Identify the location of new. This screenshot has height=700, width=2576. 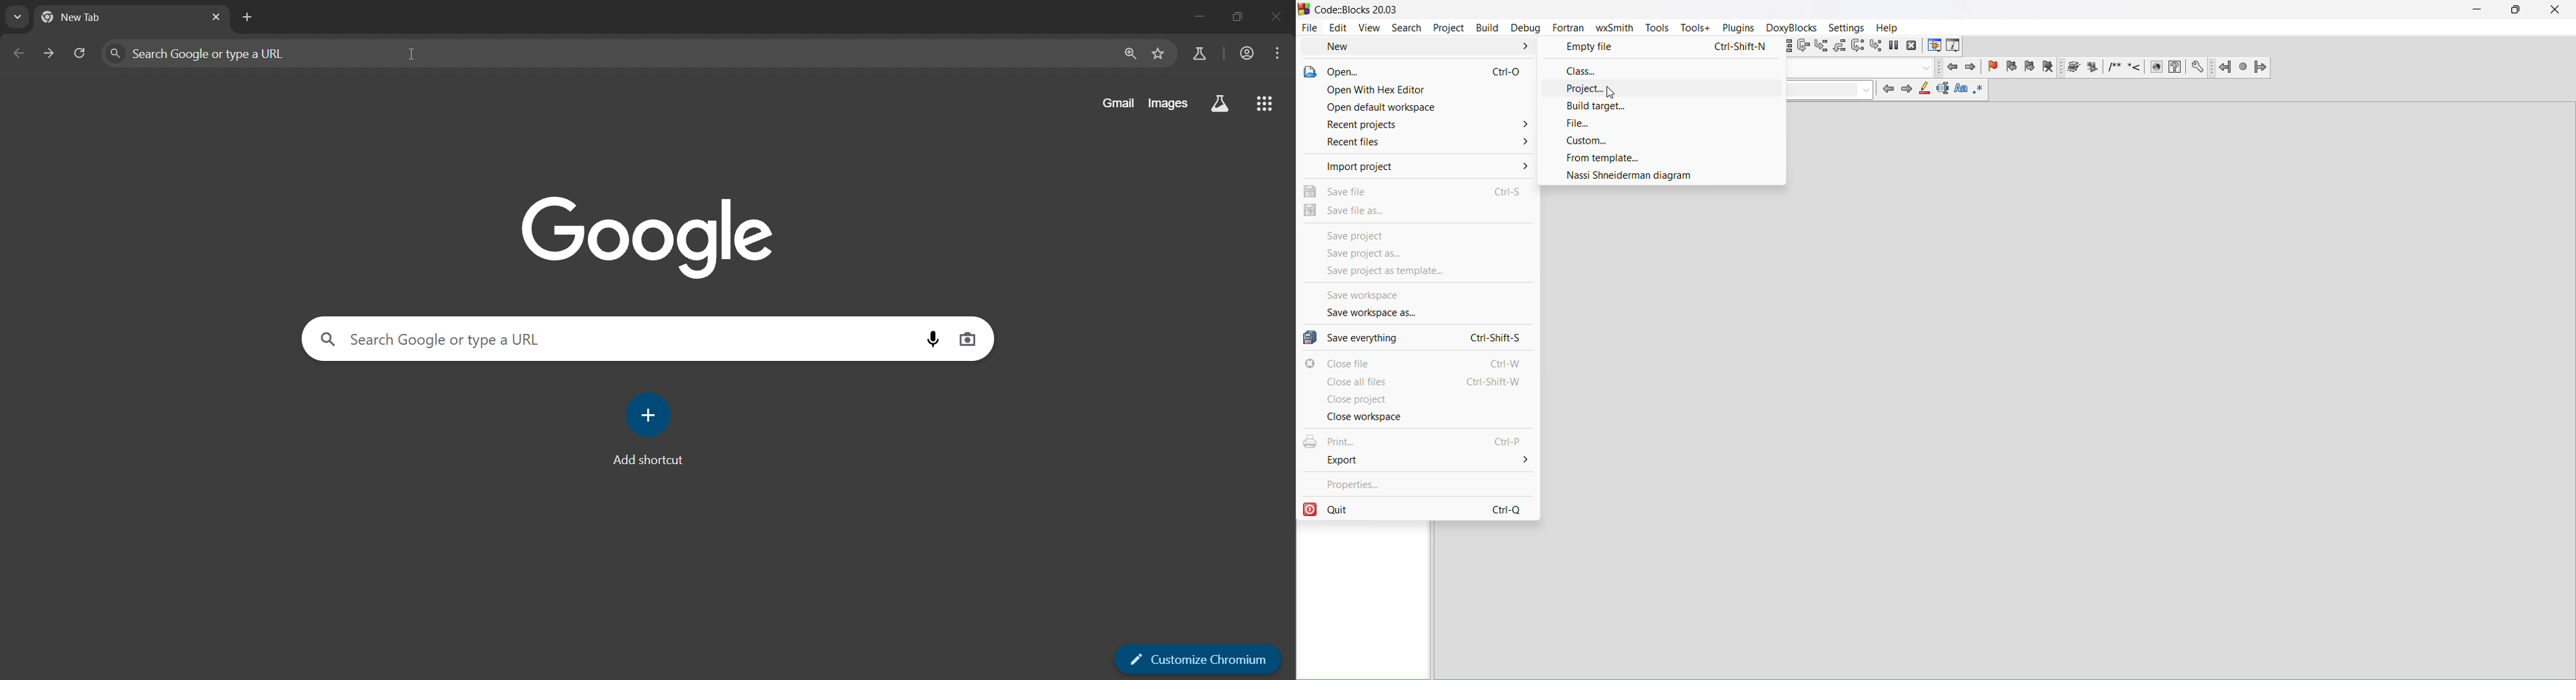
(1415, 45).